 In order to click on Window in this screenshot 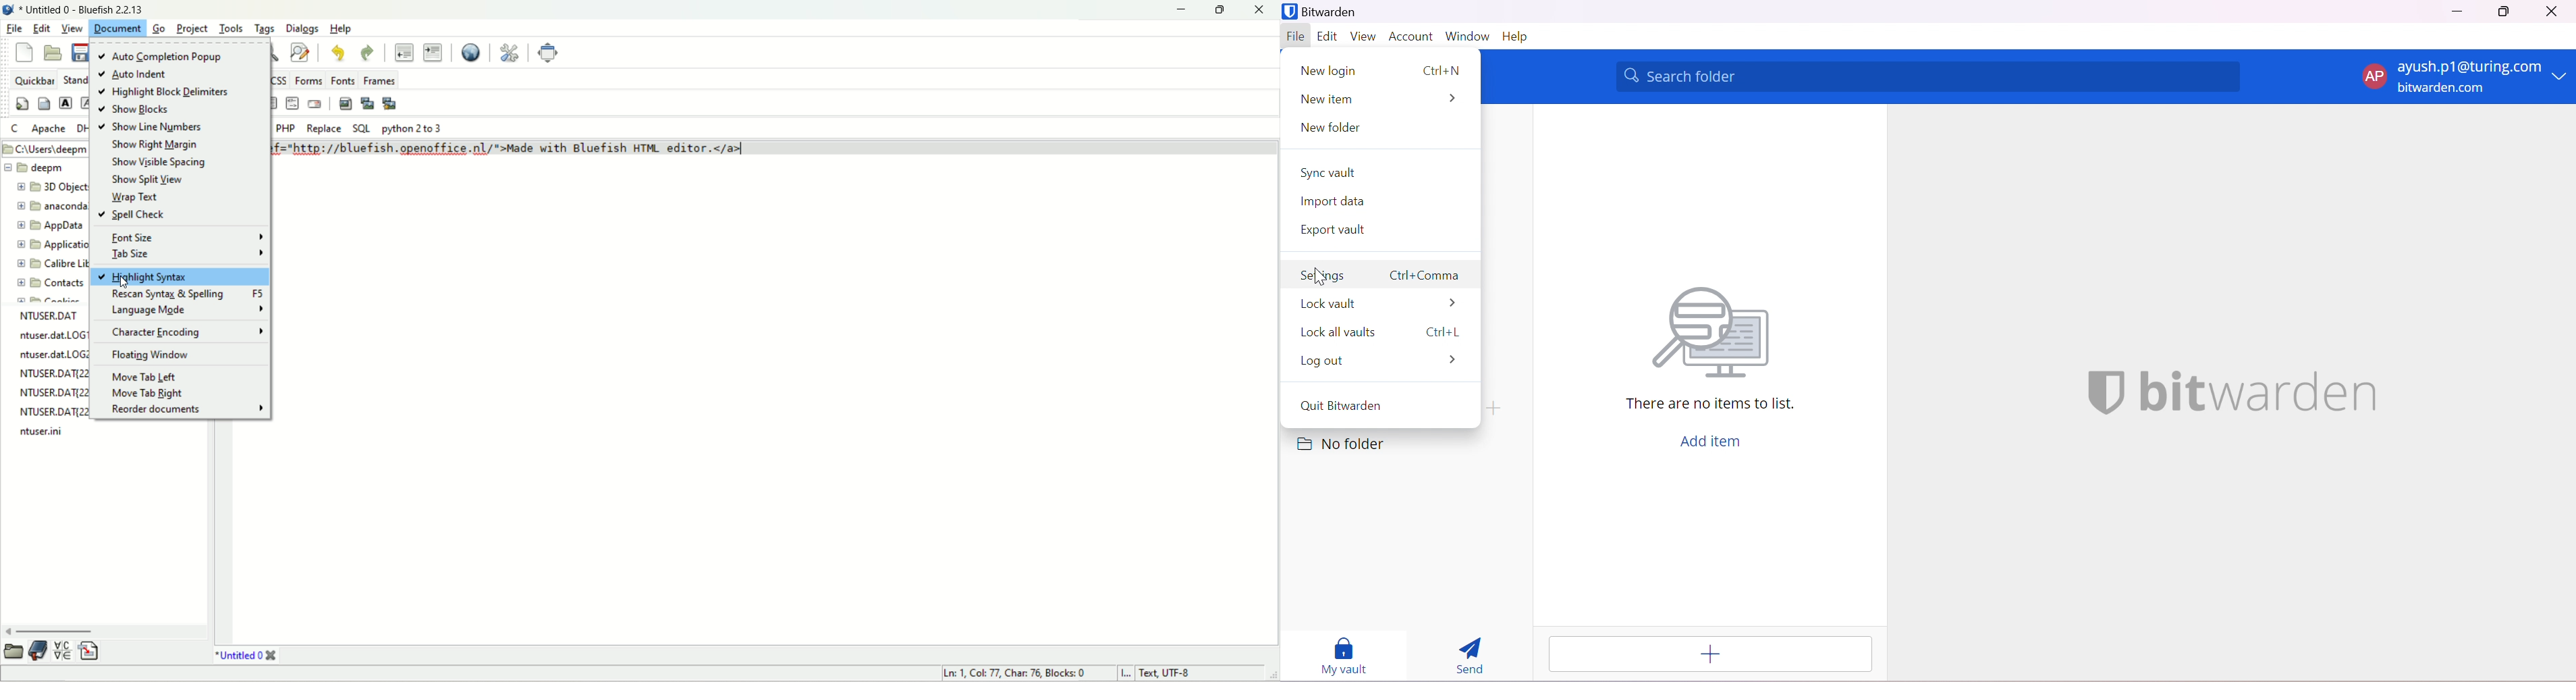, I will do `click(1468, 35)`.